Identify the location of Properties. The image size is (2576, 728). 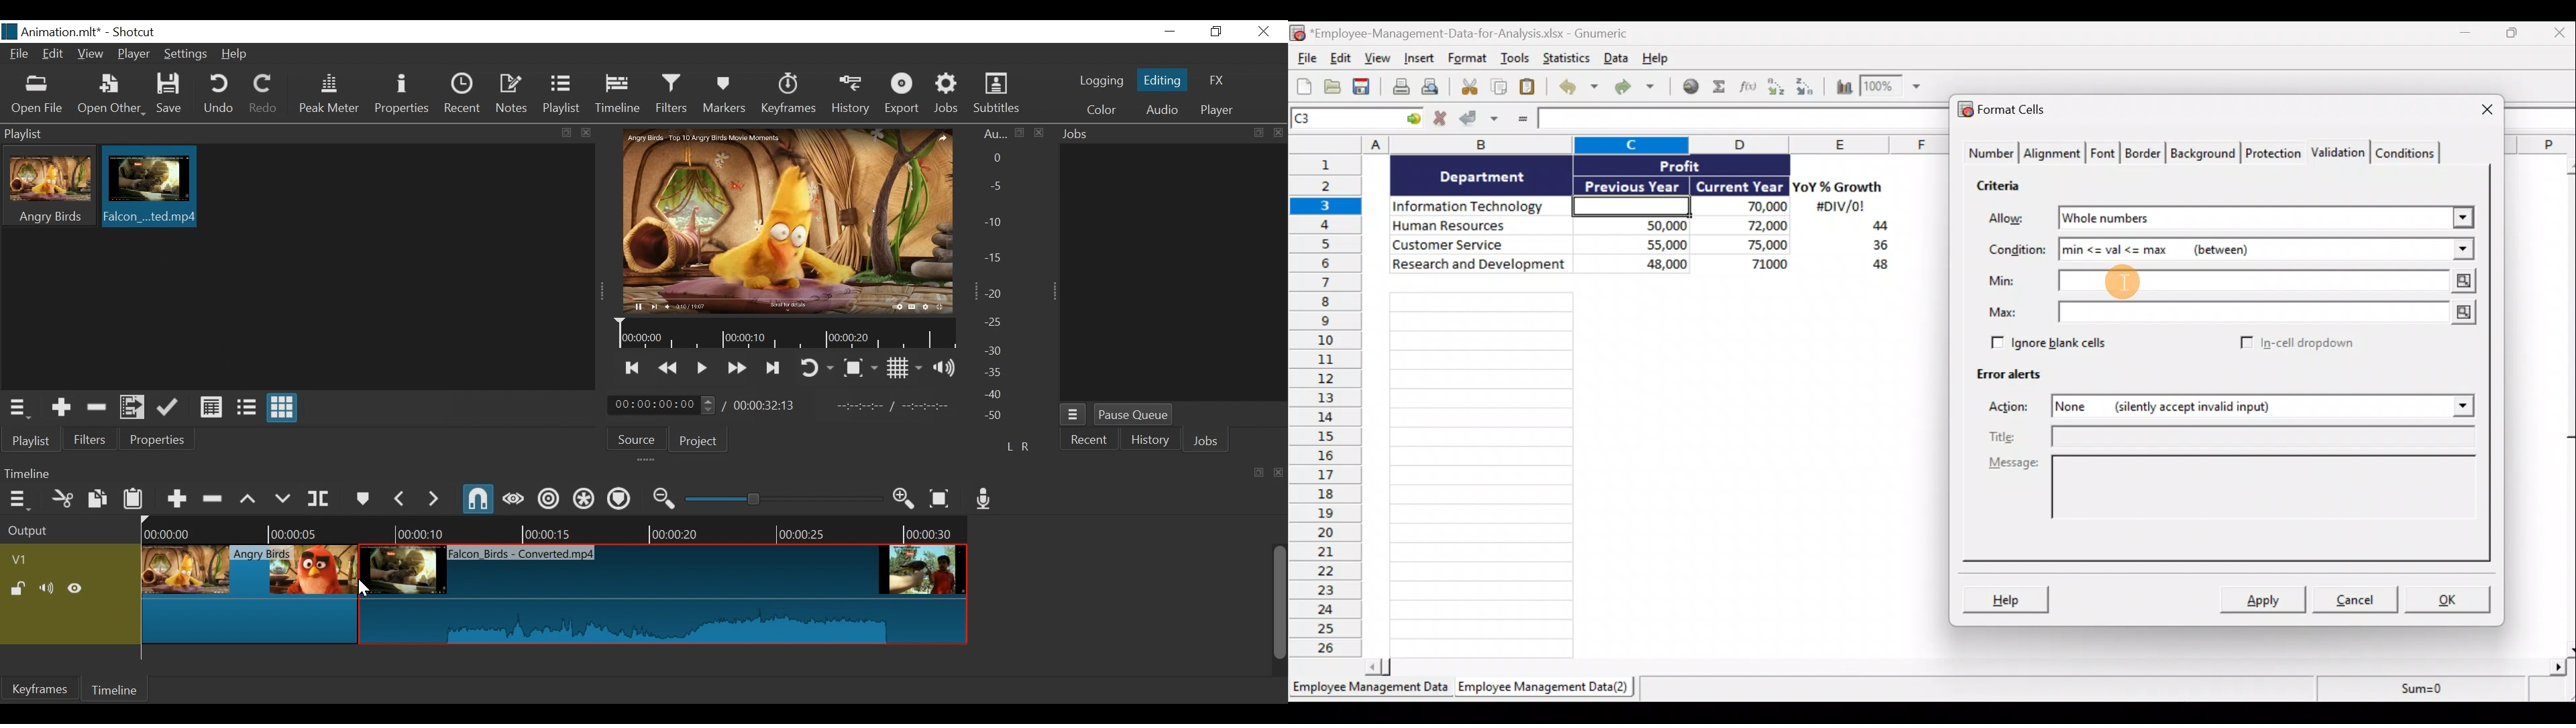
(403, 96).